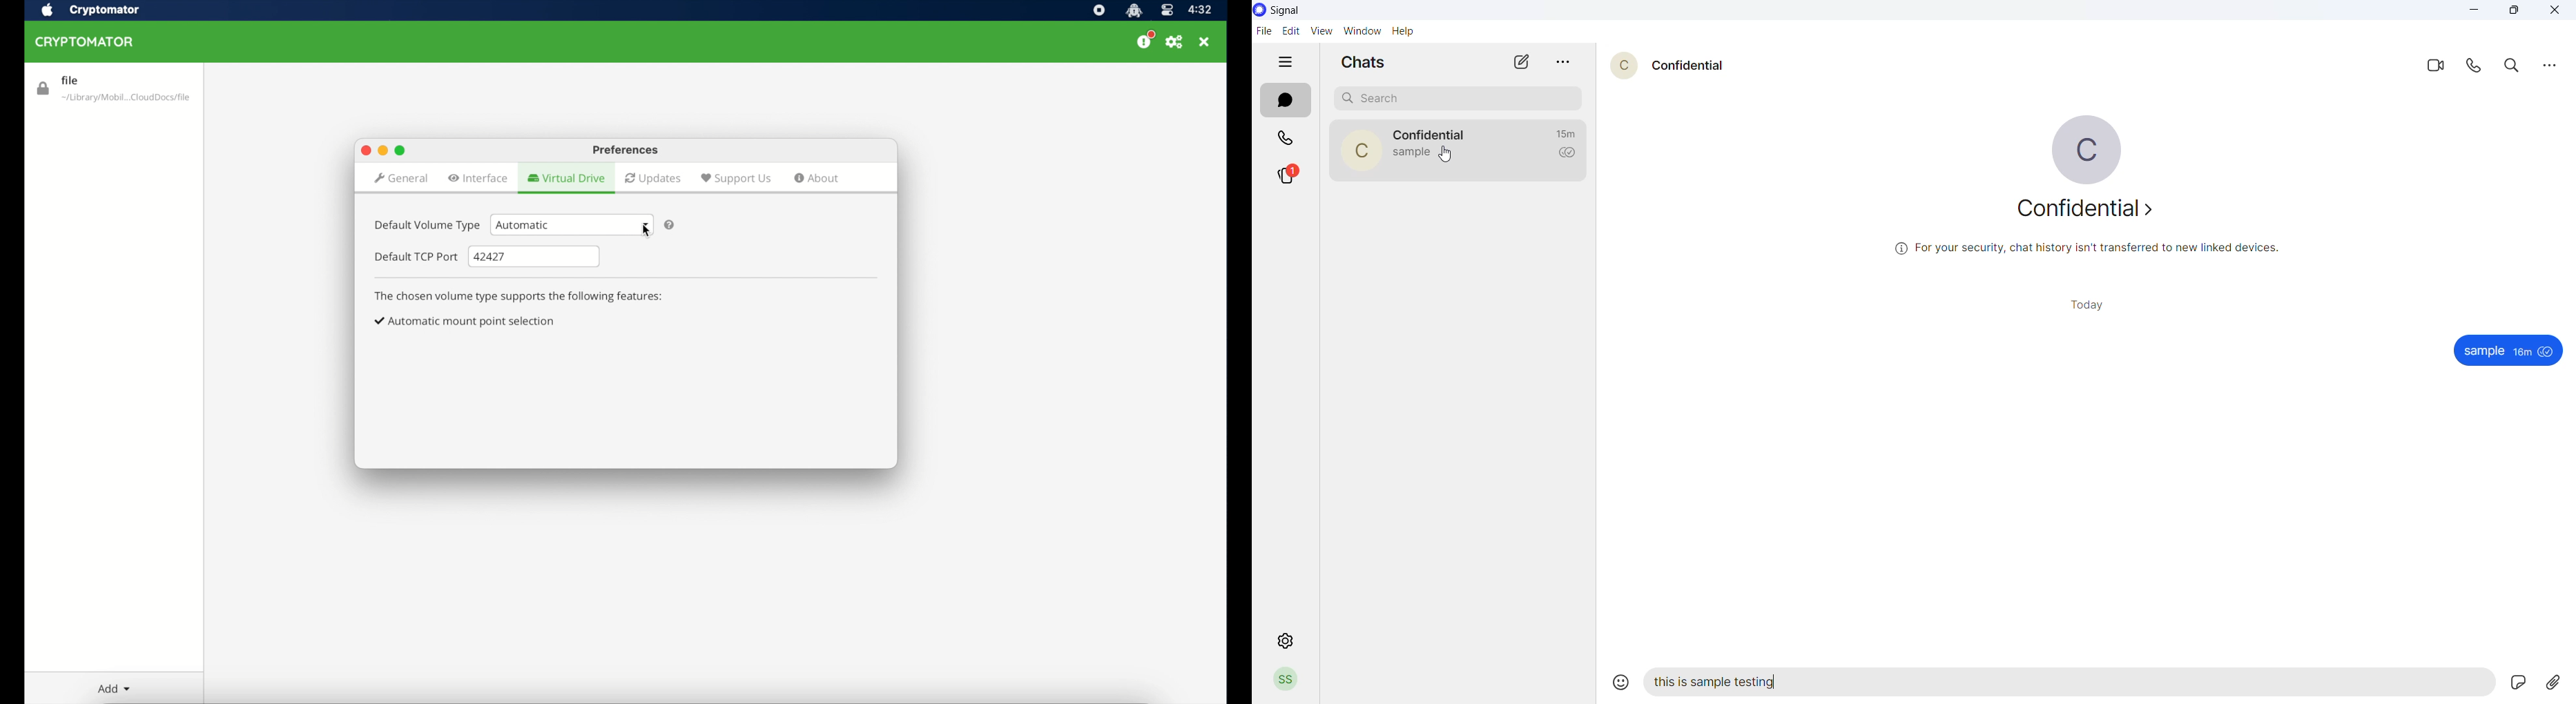 The image size is (2576, 728). What do you see at coordinates (2439, 64) in the screenshot?
I see `video call` at bounding box center [2439, 64].